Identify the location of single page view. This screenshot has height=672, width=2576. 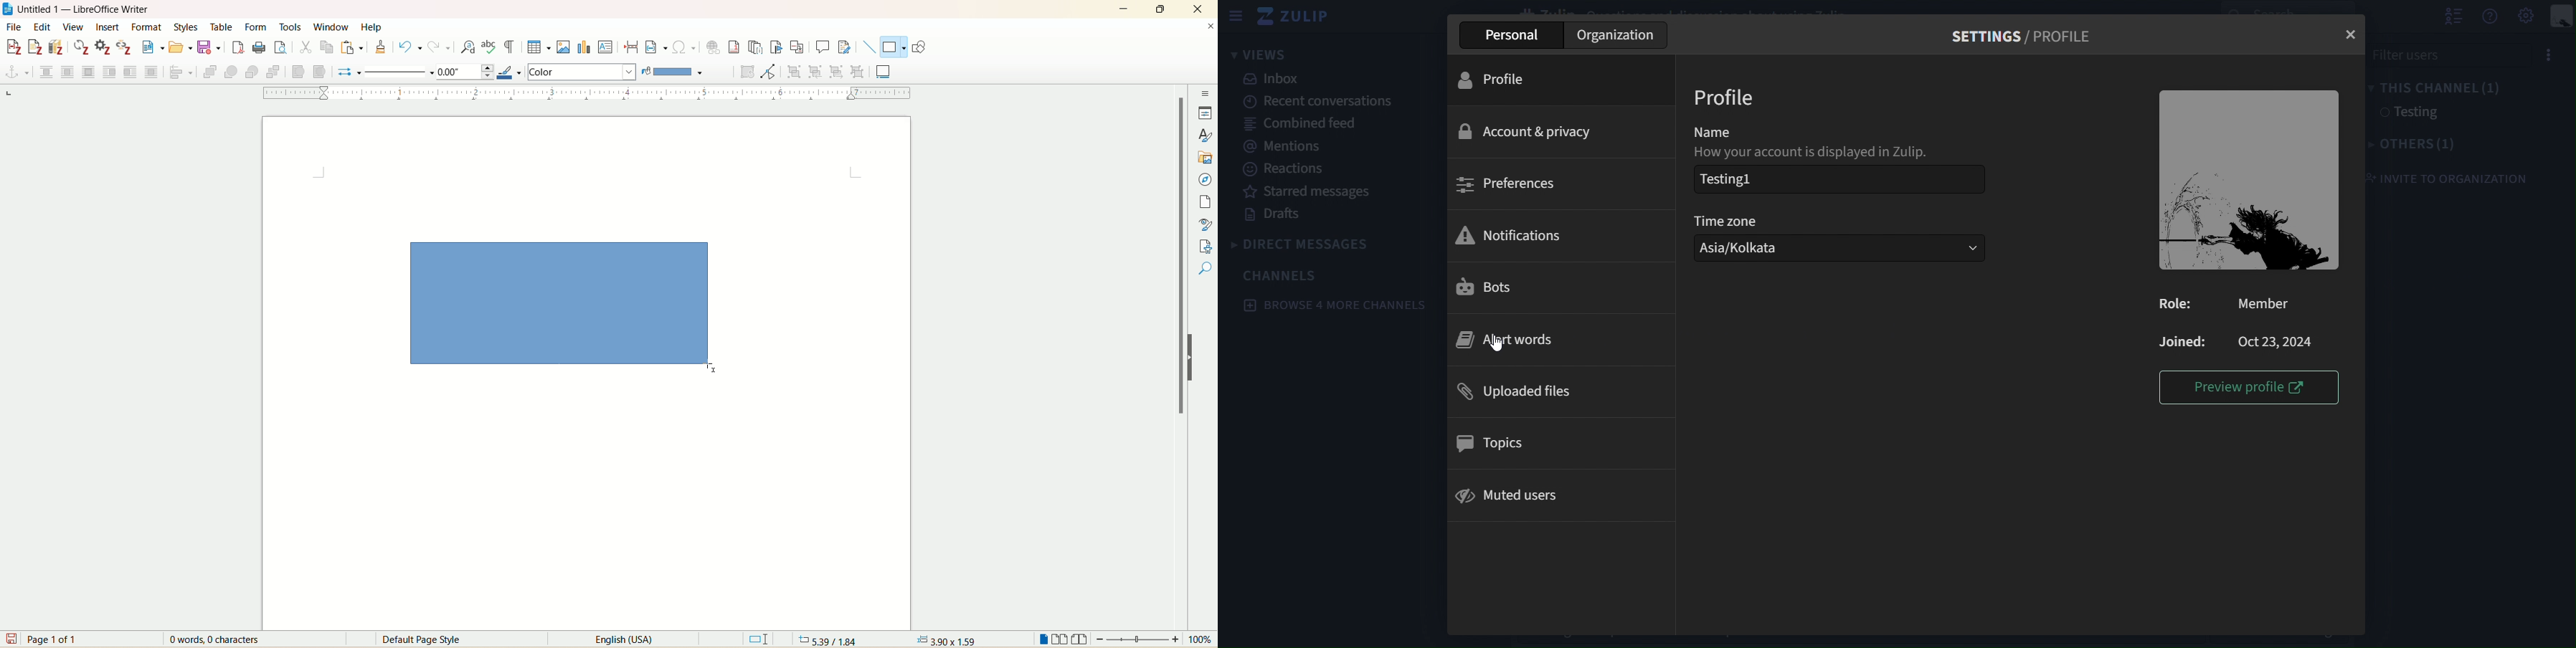
(1044, 638).